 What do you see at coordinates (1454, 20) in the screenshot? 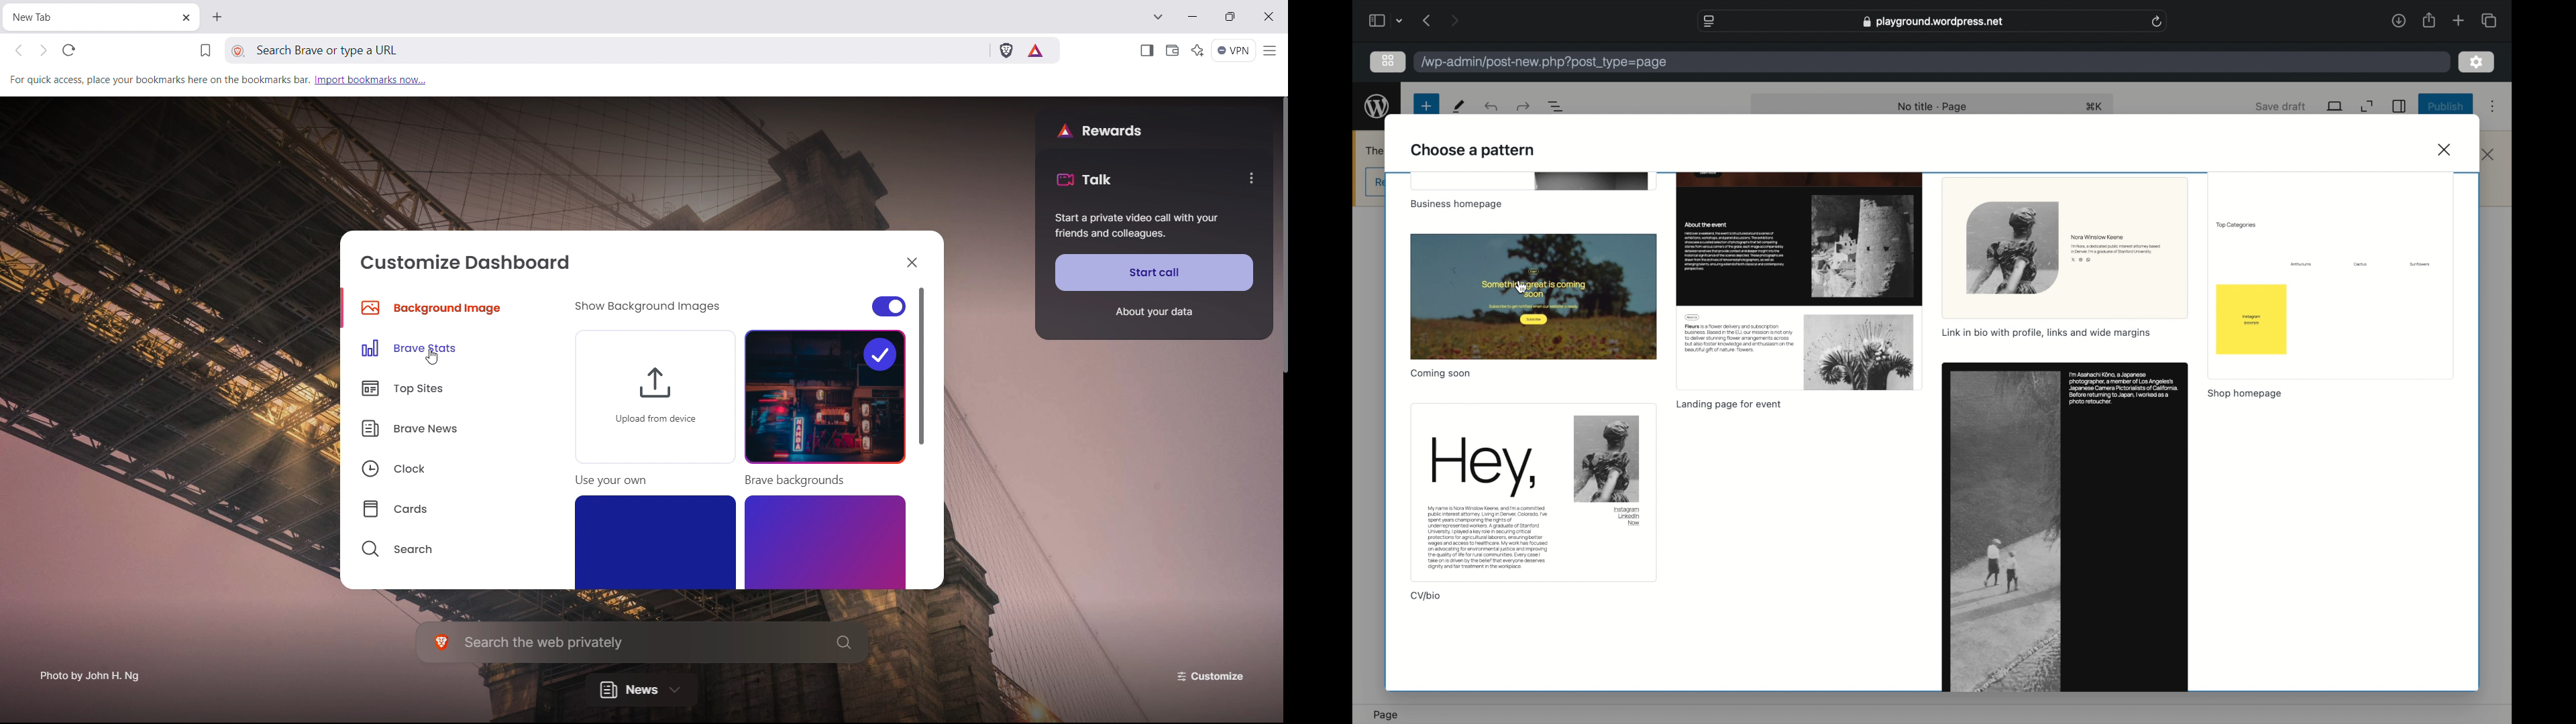
I see `next page` at bounding box center [1454, 20].